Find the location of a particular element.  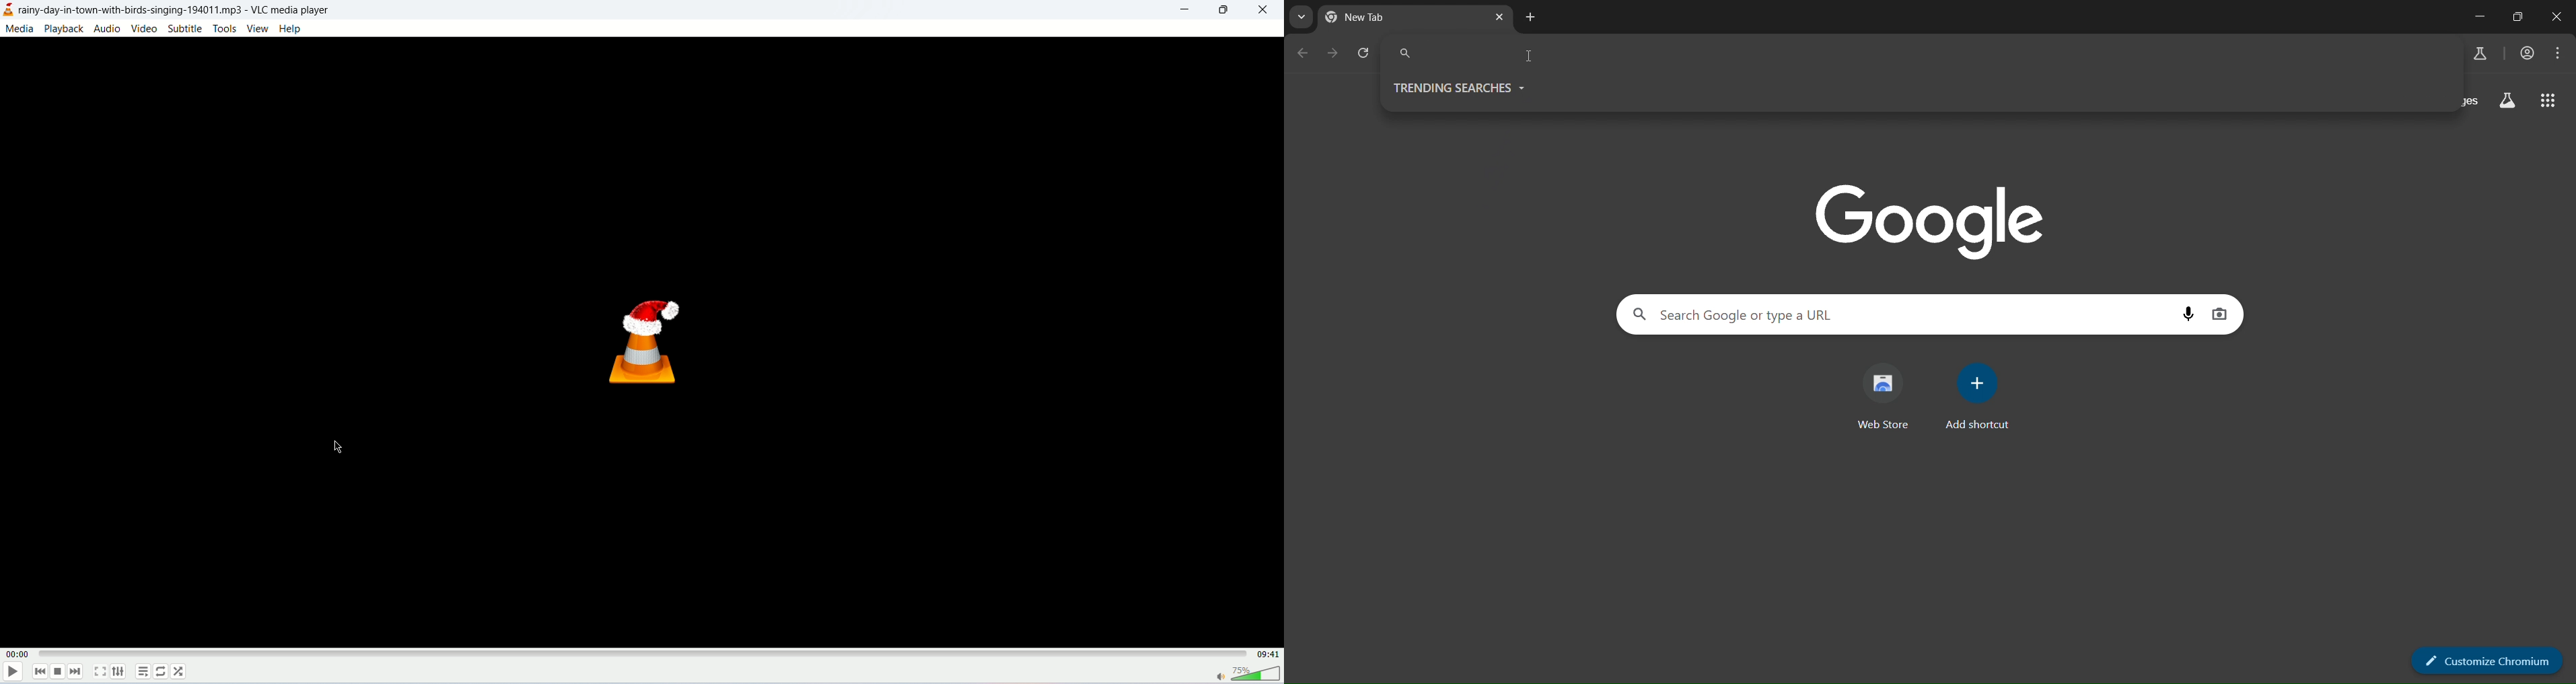

Search Google or type a URL is located at coordinates (1896, 314).